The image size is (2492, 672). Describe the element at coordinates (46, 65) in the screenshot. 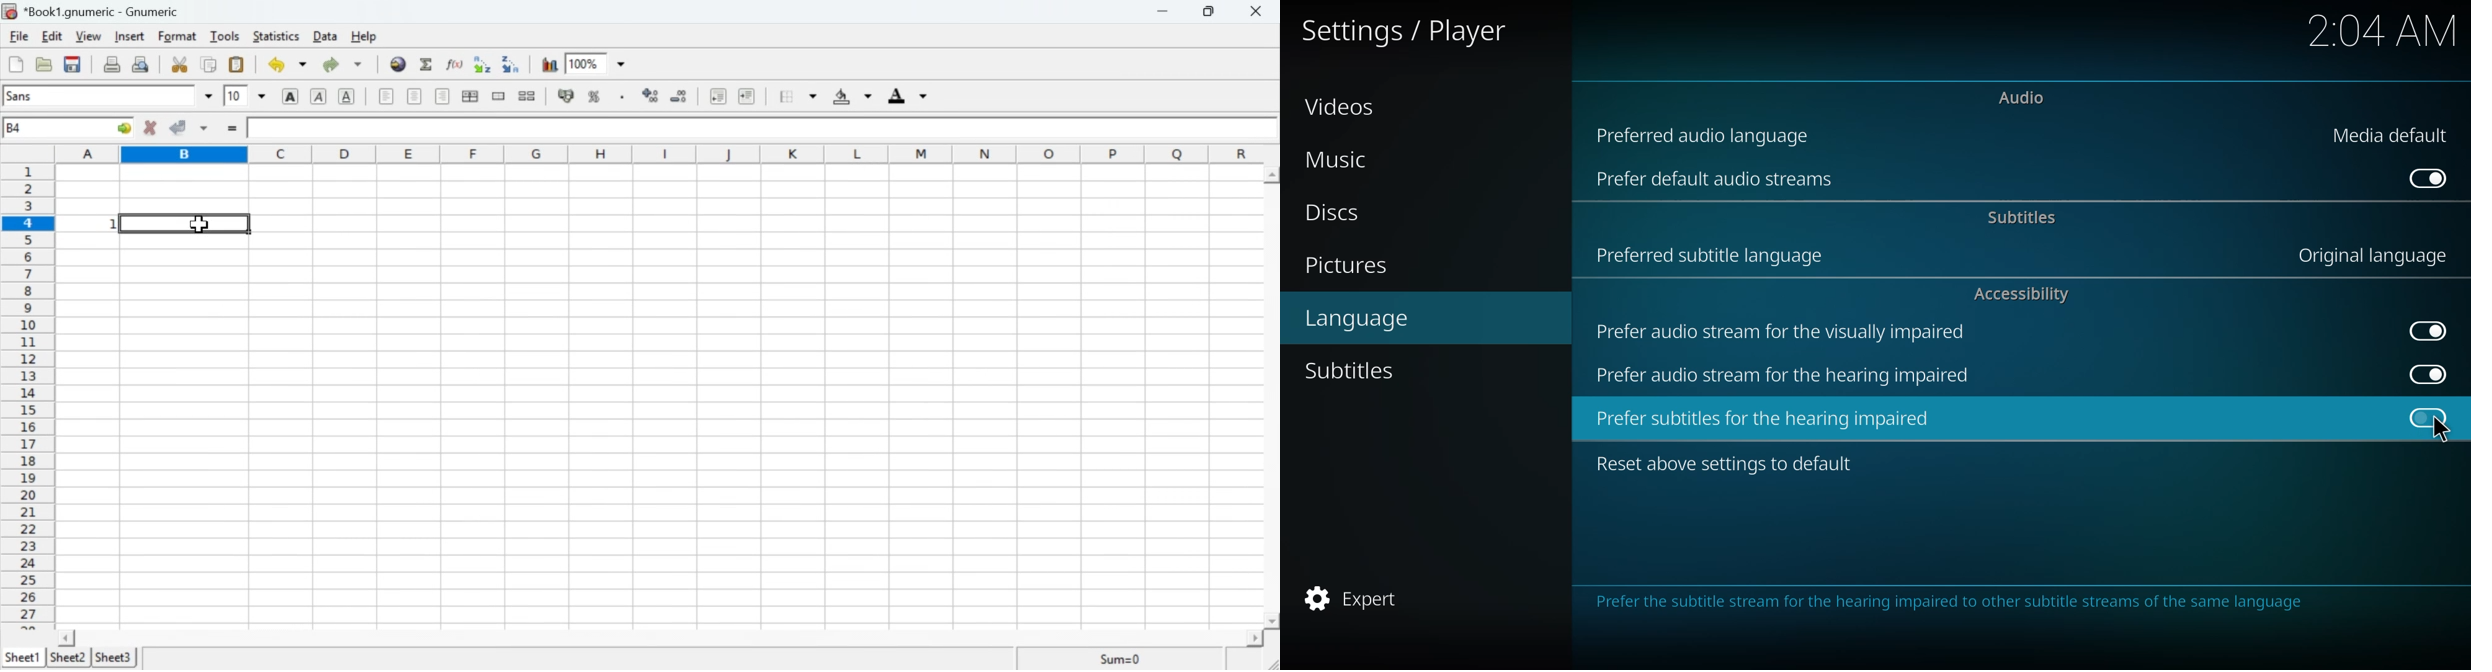

I see `Open a file` at that location.